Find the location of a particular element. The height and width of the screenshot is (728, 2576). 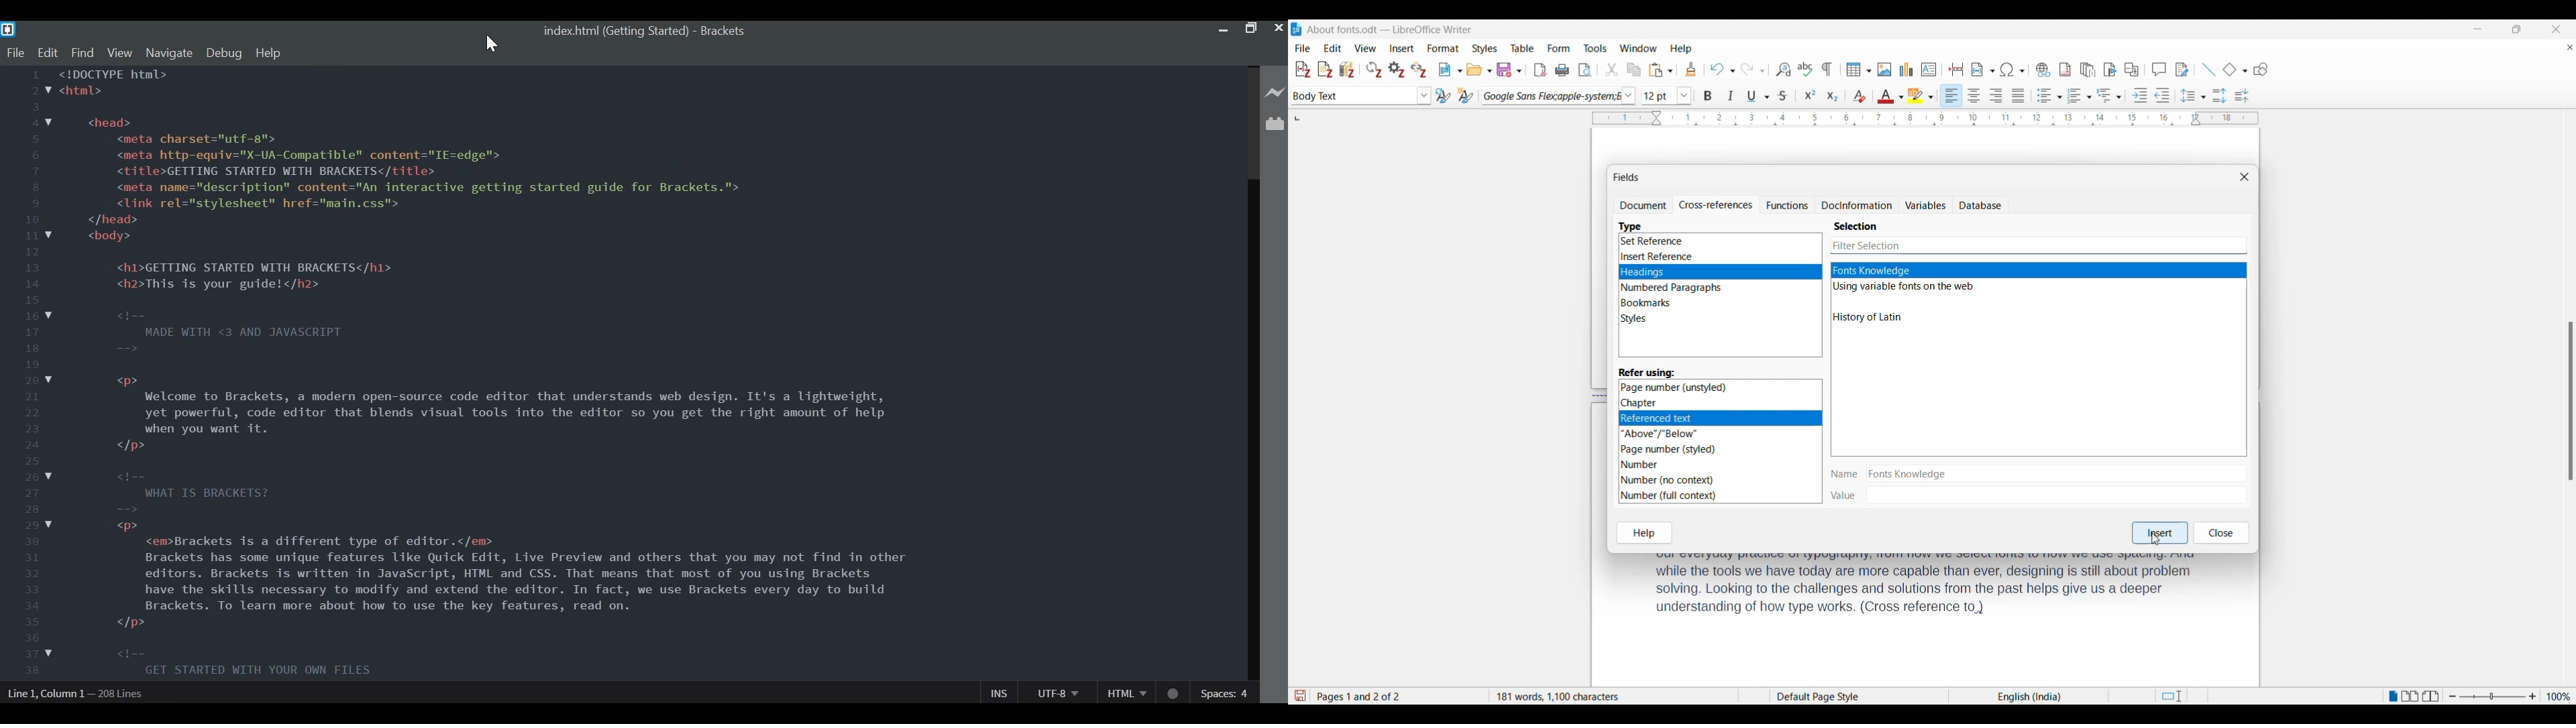

Underline options is located at coordinates (1758, 96).